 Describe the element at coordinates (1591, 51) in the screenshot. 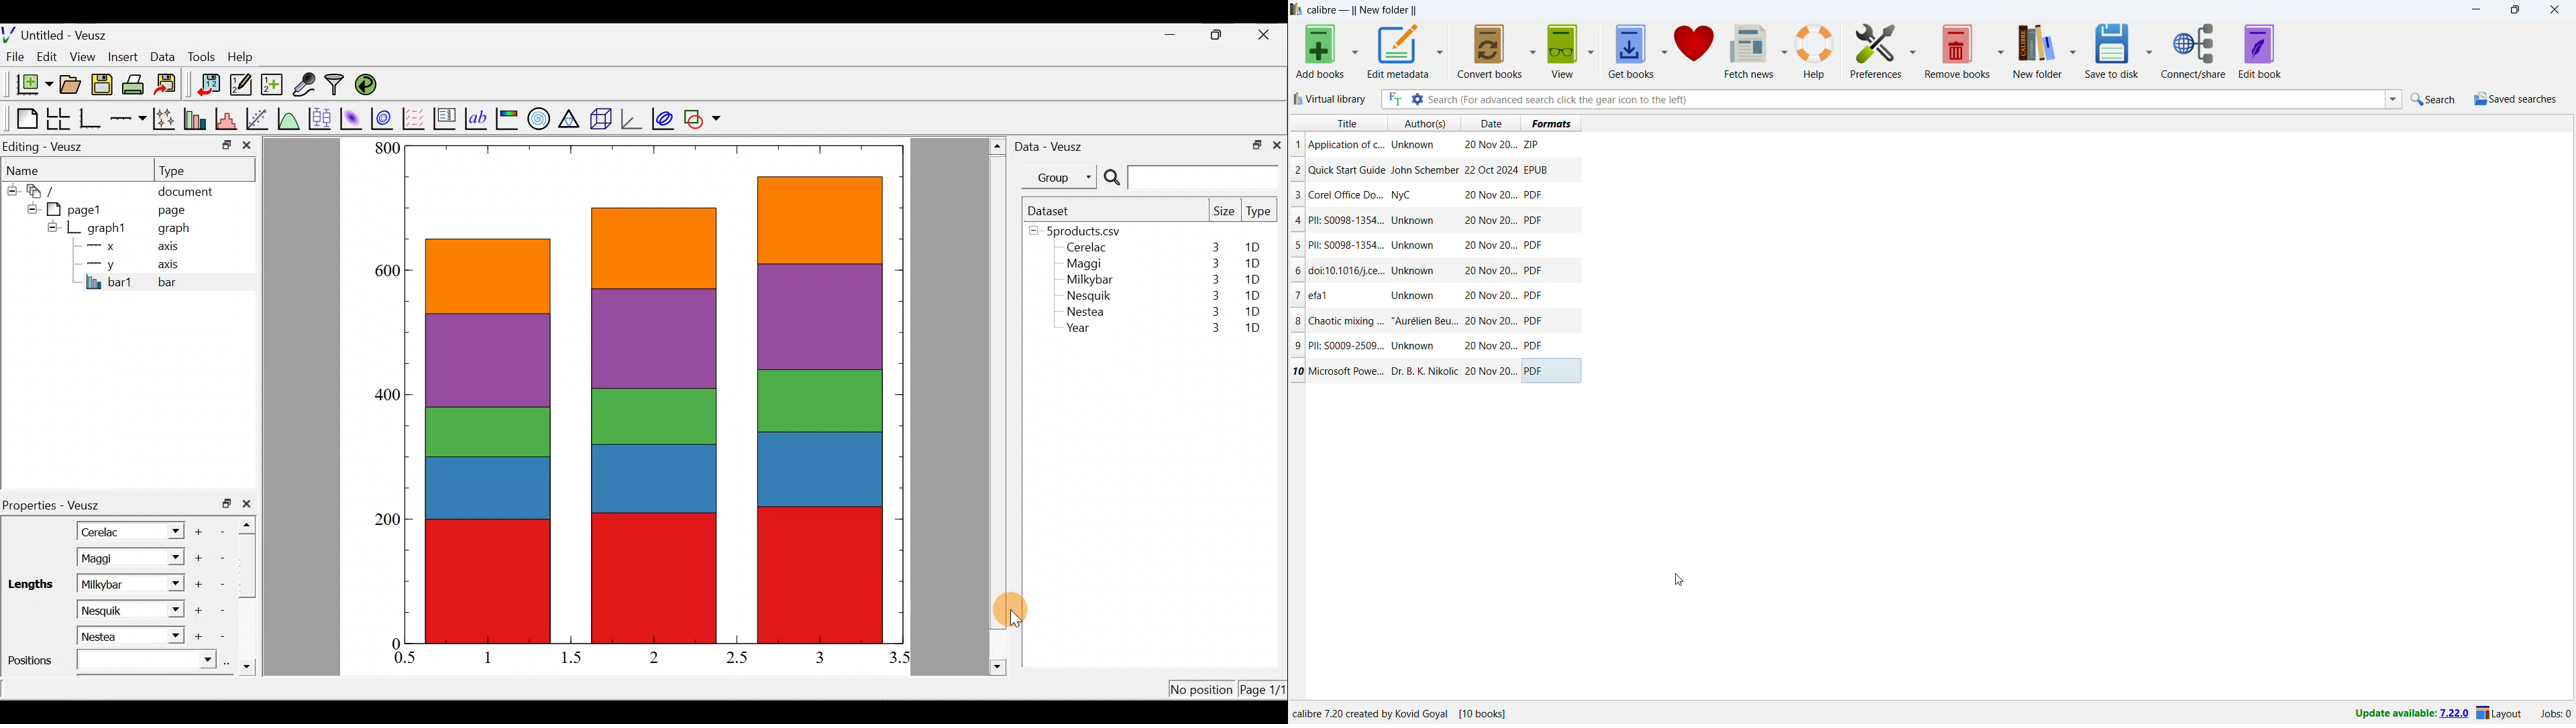

I see `view options` at that location.